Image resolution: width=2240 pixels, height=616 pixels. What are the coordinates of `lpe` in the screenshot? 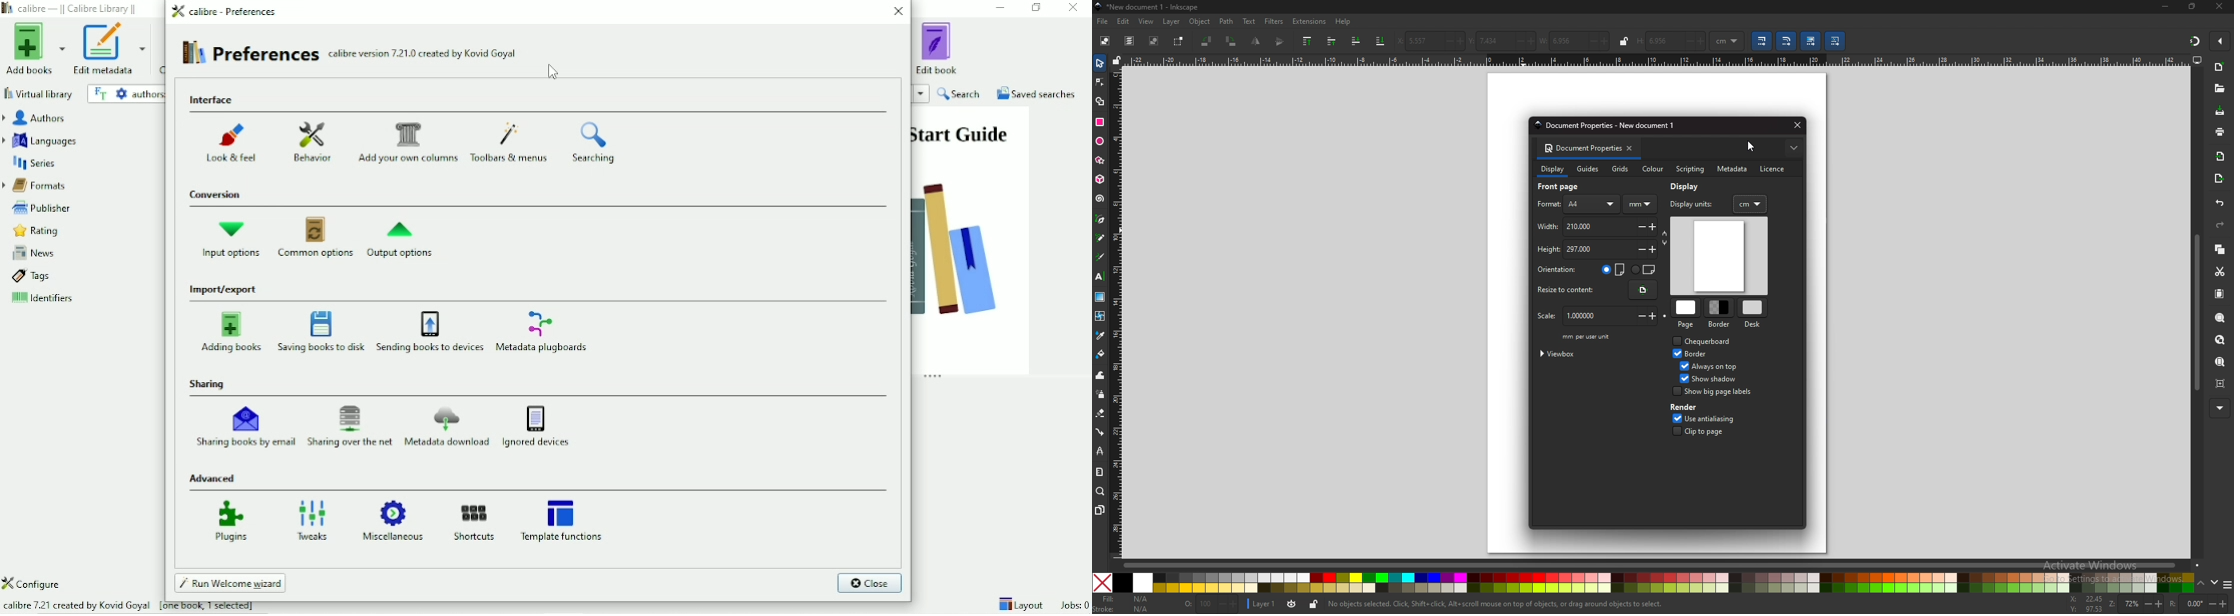 It's located at (1099, 452).